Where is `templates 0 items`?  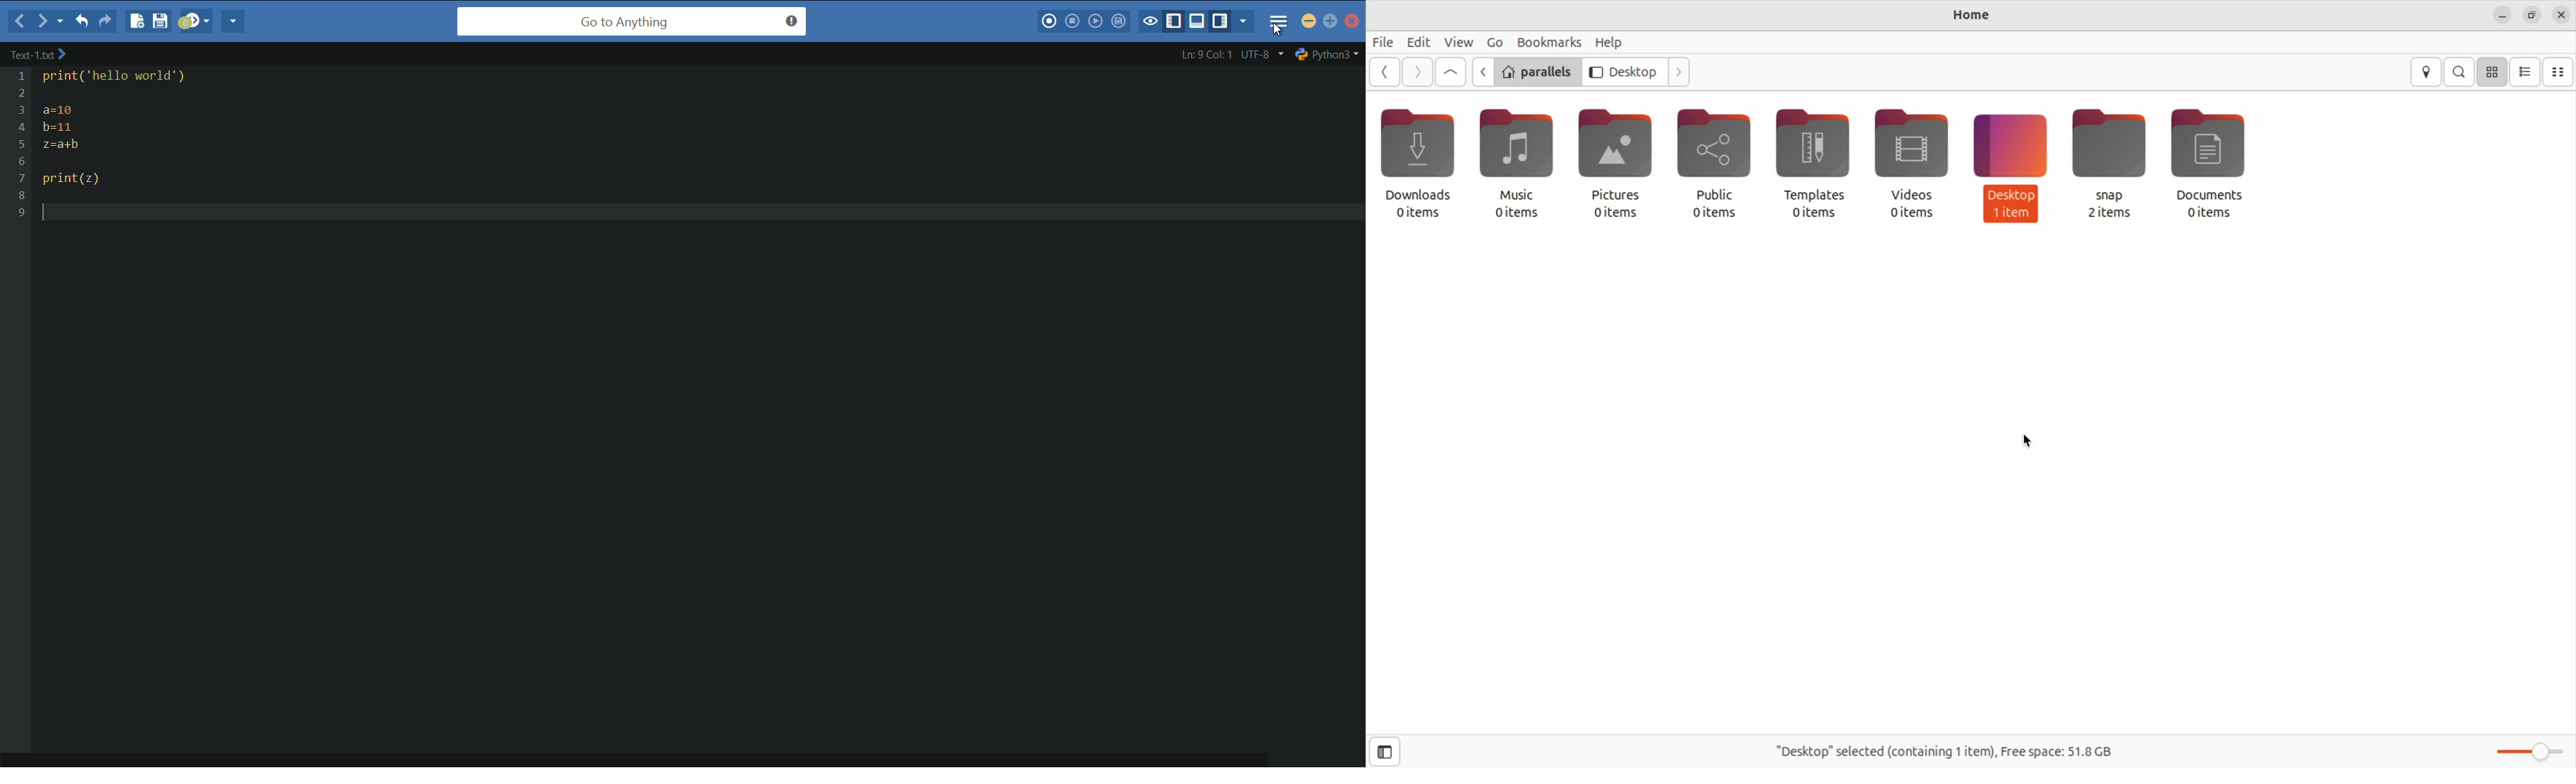 templates 0 items is located at coordinates (1814, 162).